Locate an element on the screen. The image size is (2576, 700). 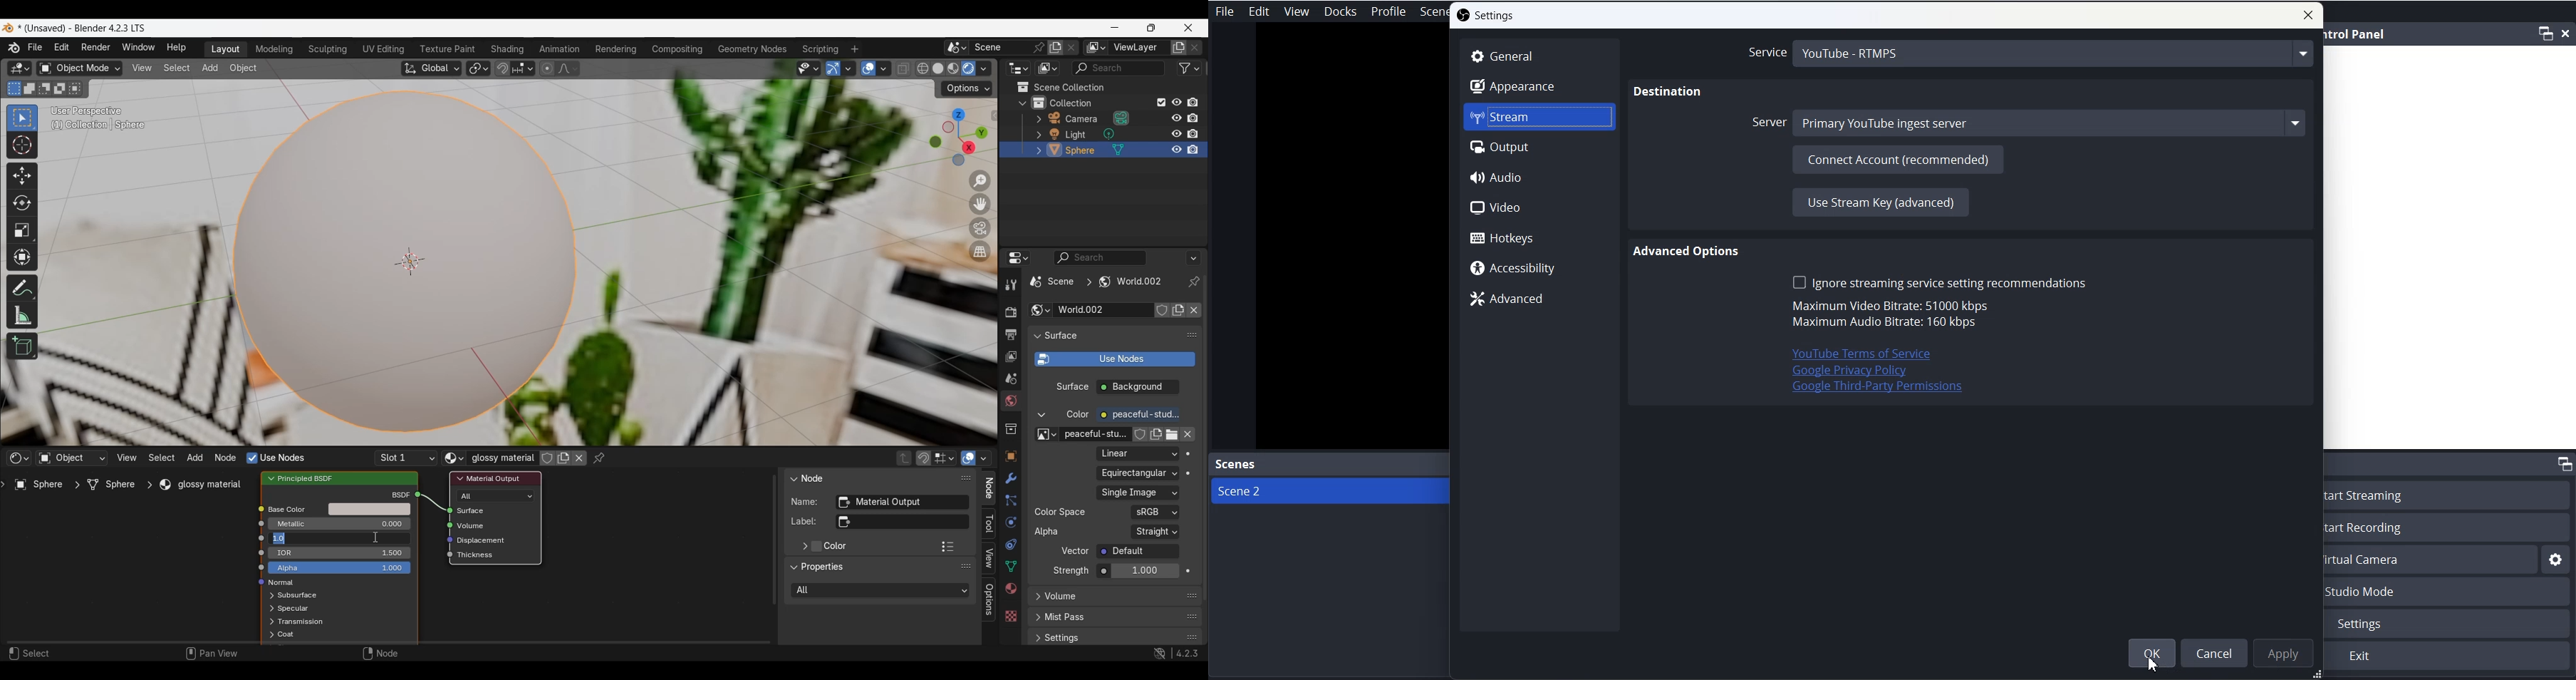
Move is located at coordinates (22, 176).